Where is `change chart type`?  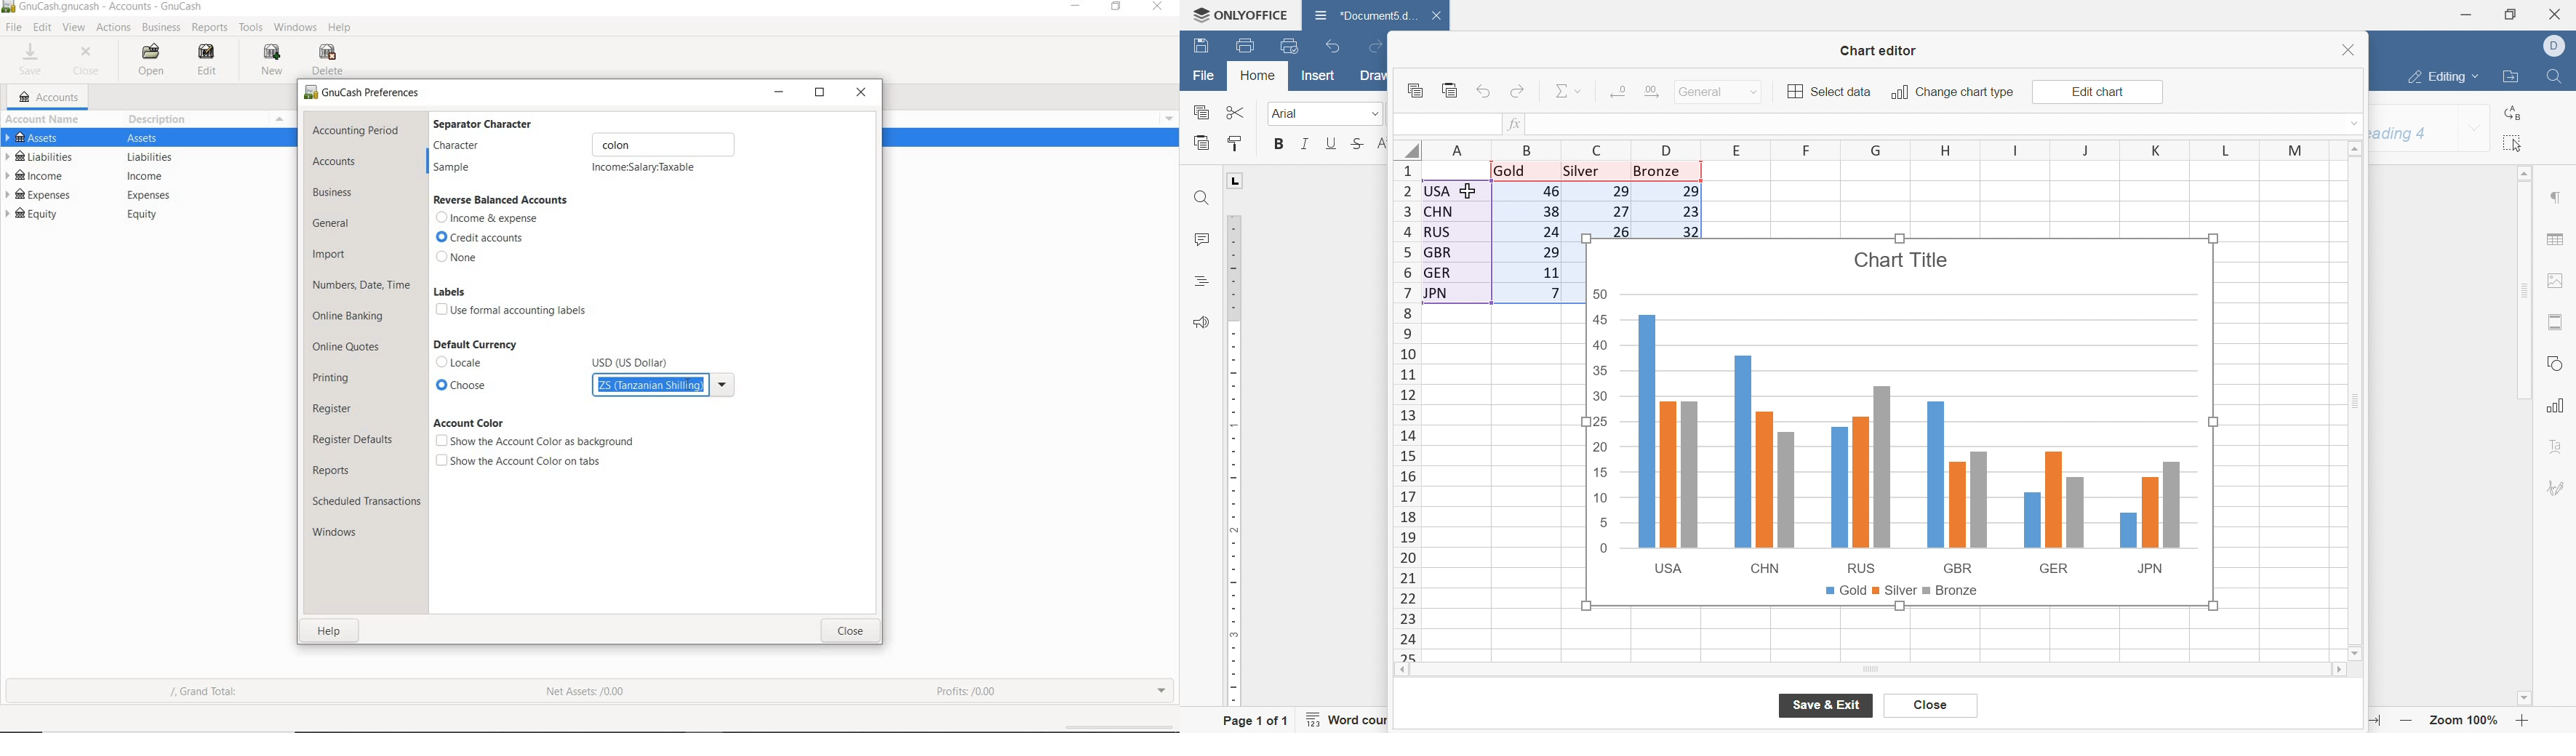
change chart type is located at coordinates (1952, 92).